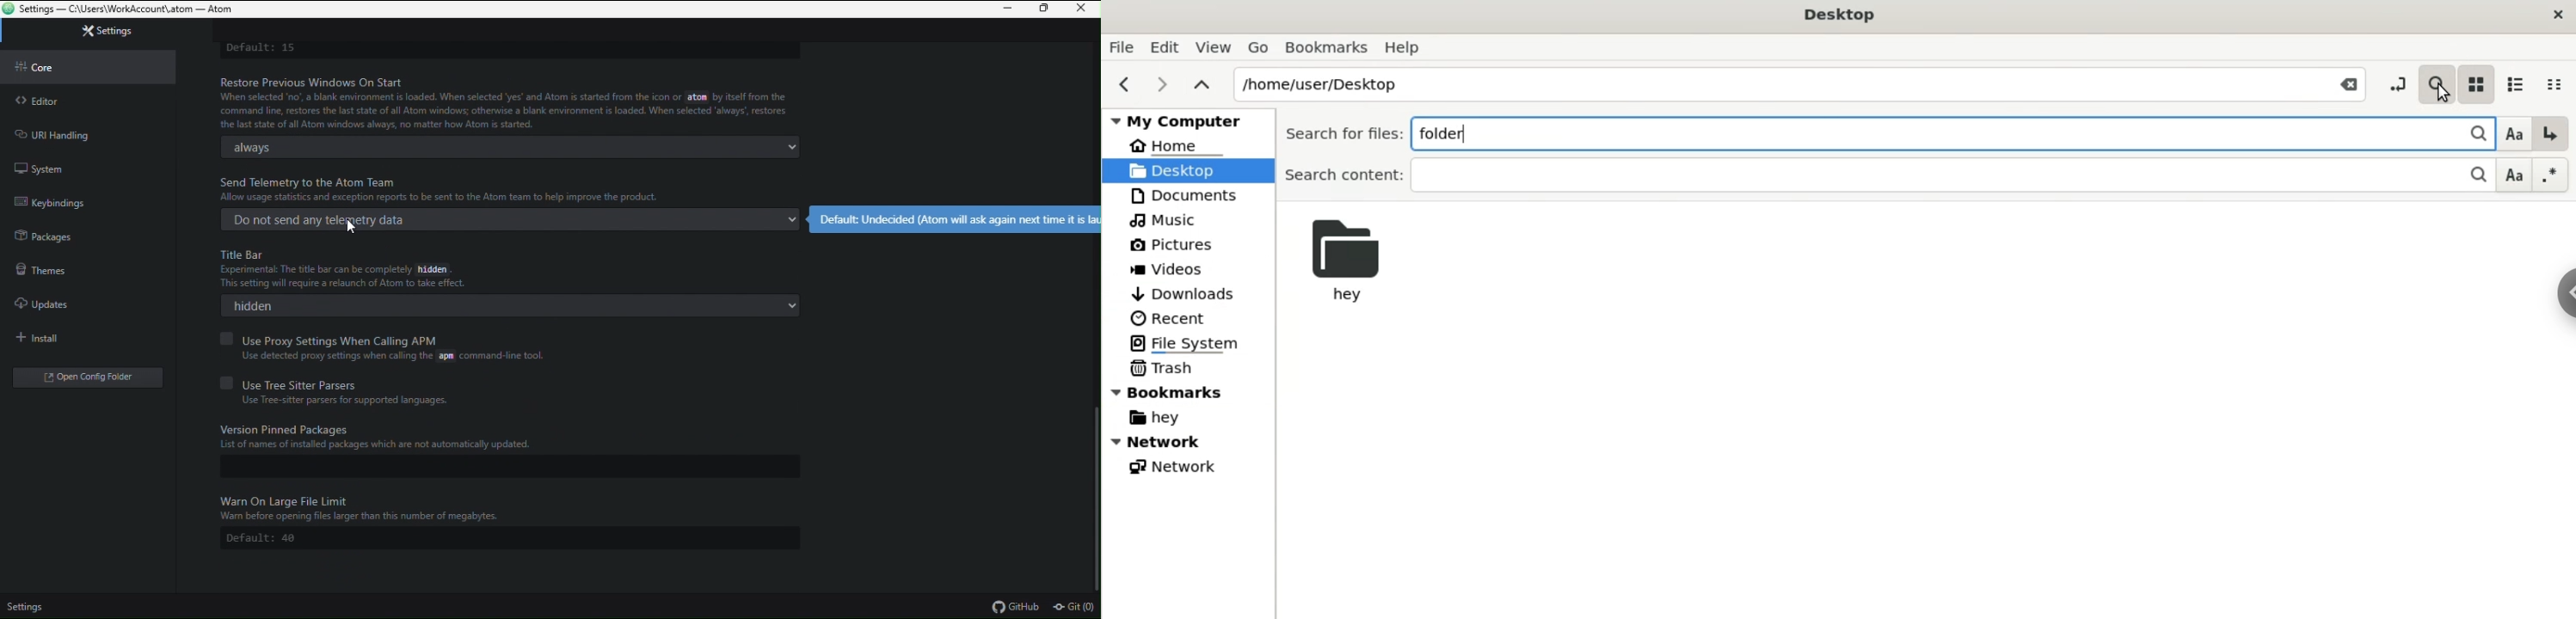 The height and width of the screenshot is (644, 2576). Describe the element at coordinates (130, 9) in the screenshot. I see ` Settings — C:\Users\WorkAccount\.atom — Atom` at that location.